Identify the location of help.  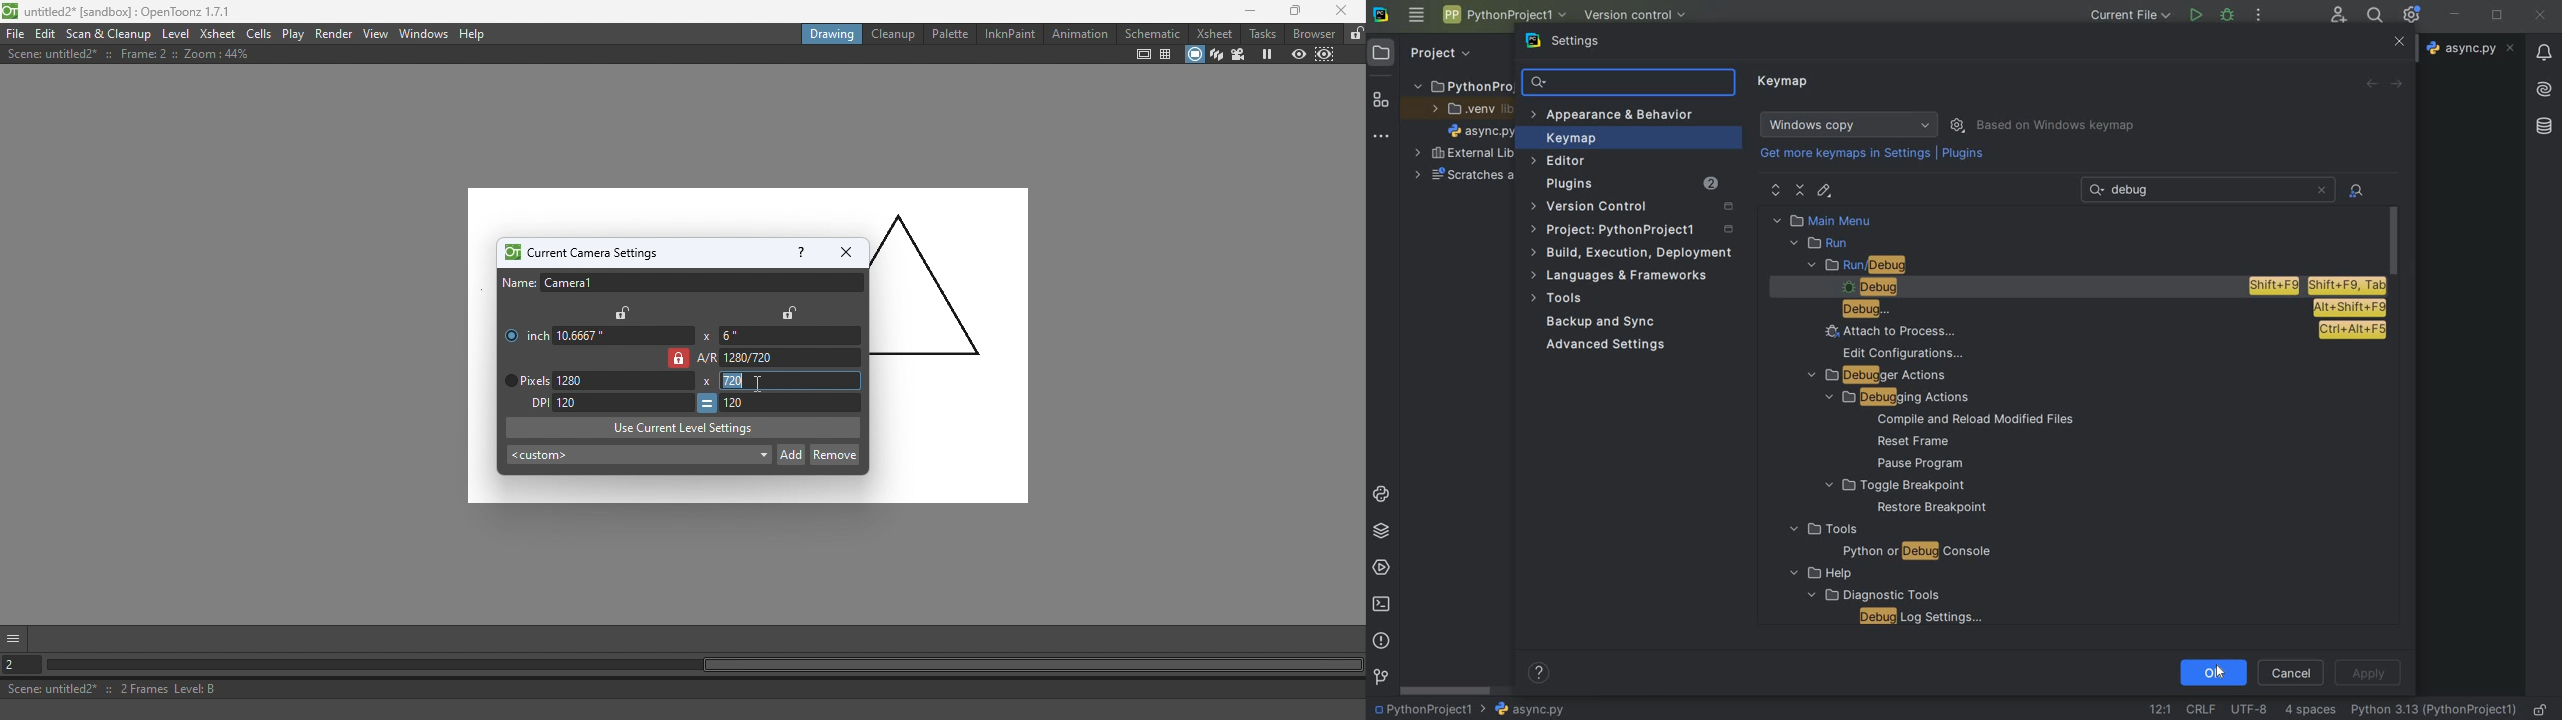
(1818, 573).